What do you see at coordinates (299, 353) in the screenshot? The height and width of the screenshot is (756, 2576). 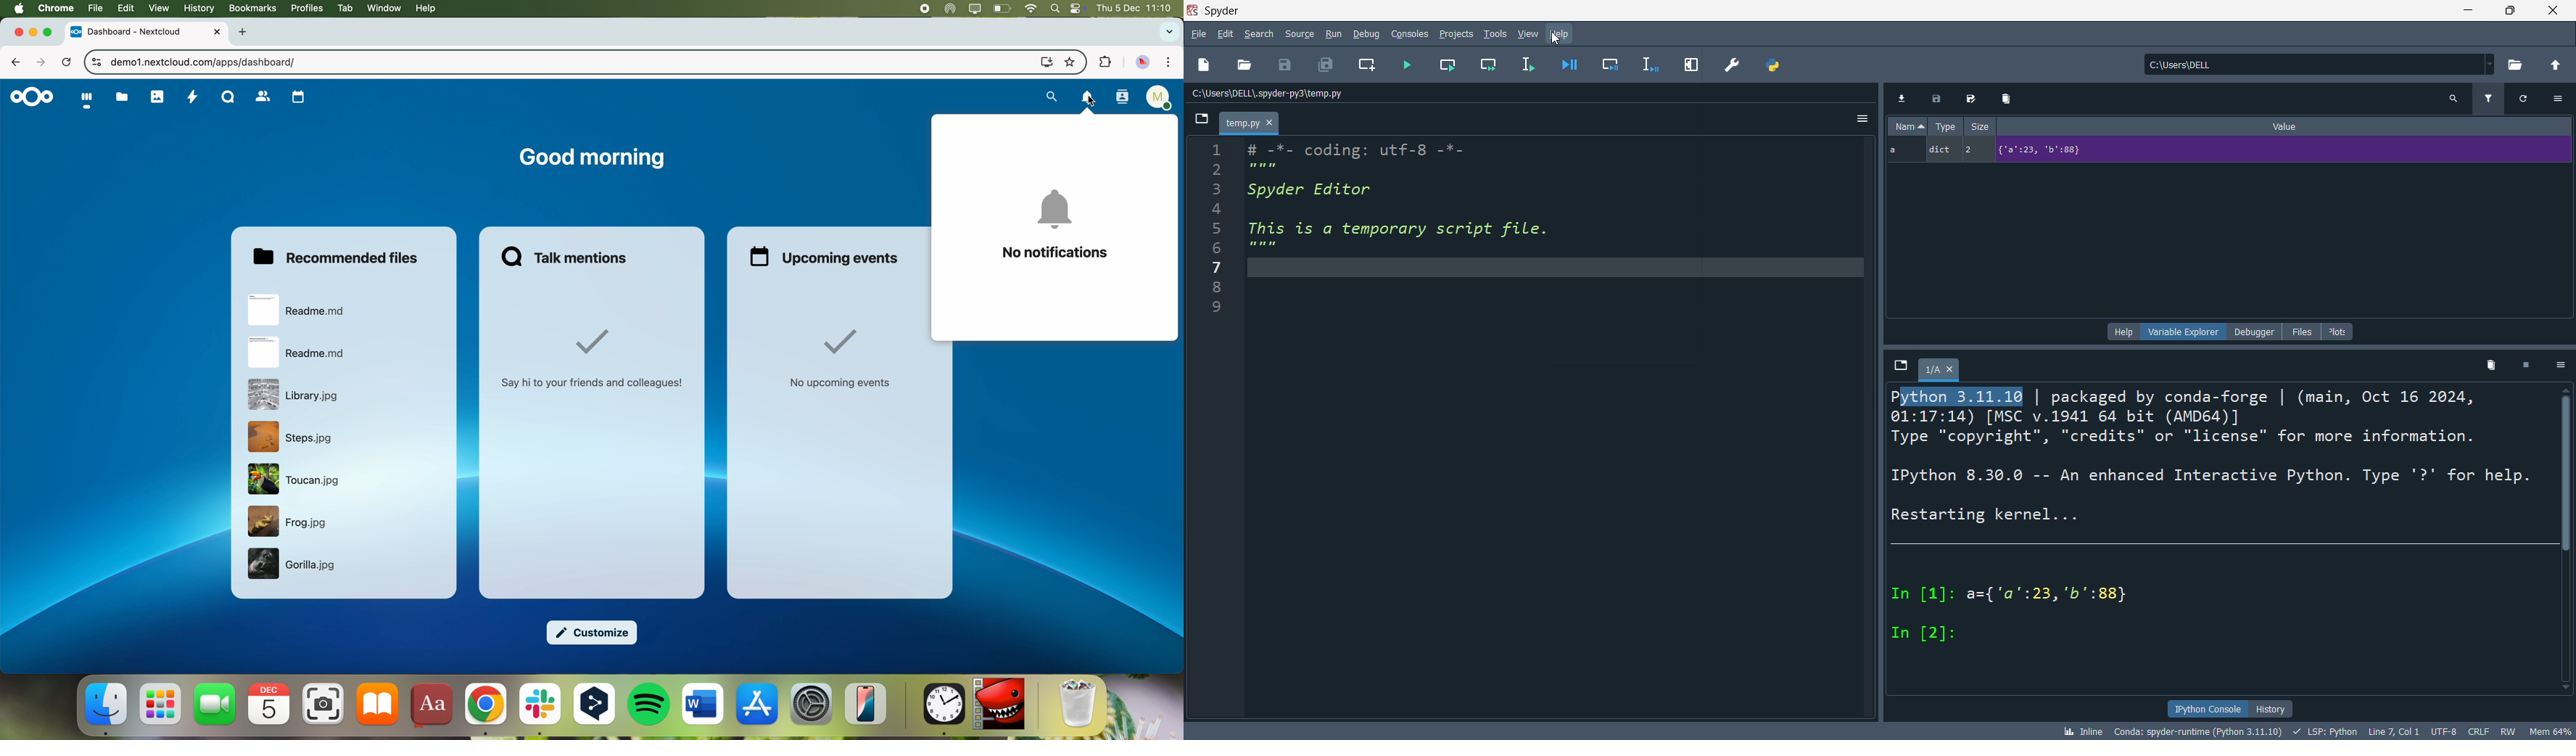 I see `file` at bounding box center [299, 353].